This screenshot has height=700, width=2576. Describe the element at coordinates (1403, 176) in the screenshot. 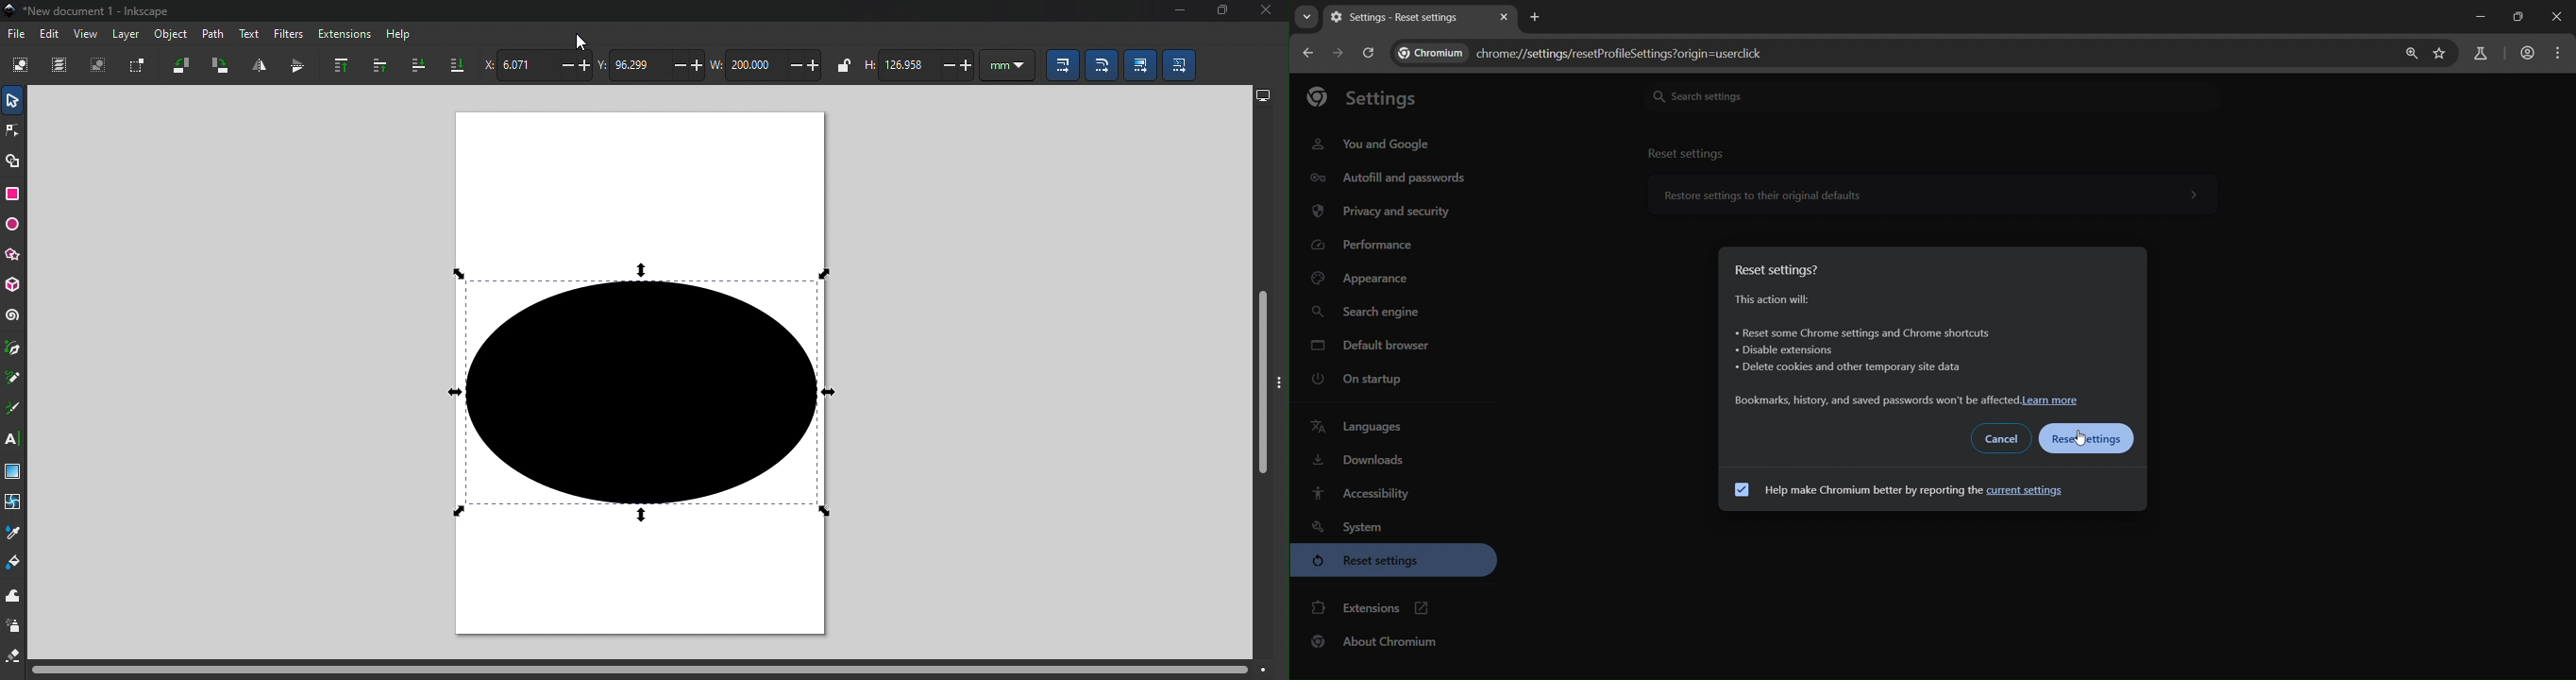

I see `autofill and passwords` at that location.